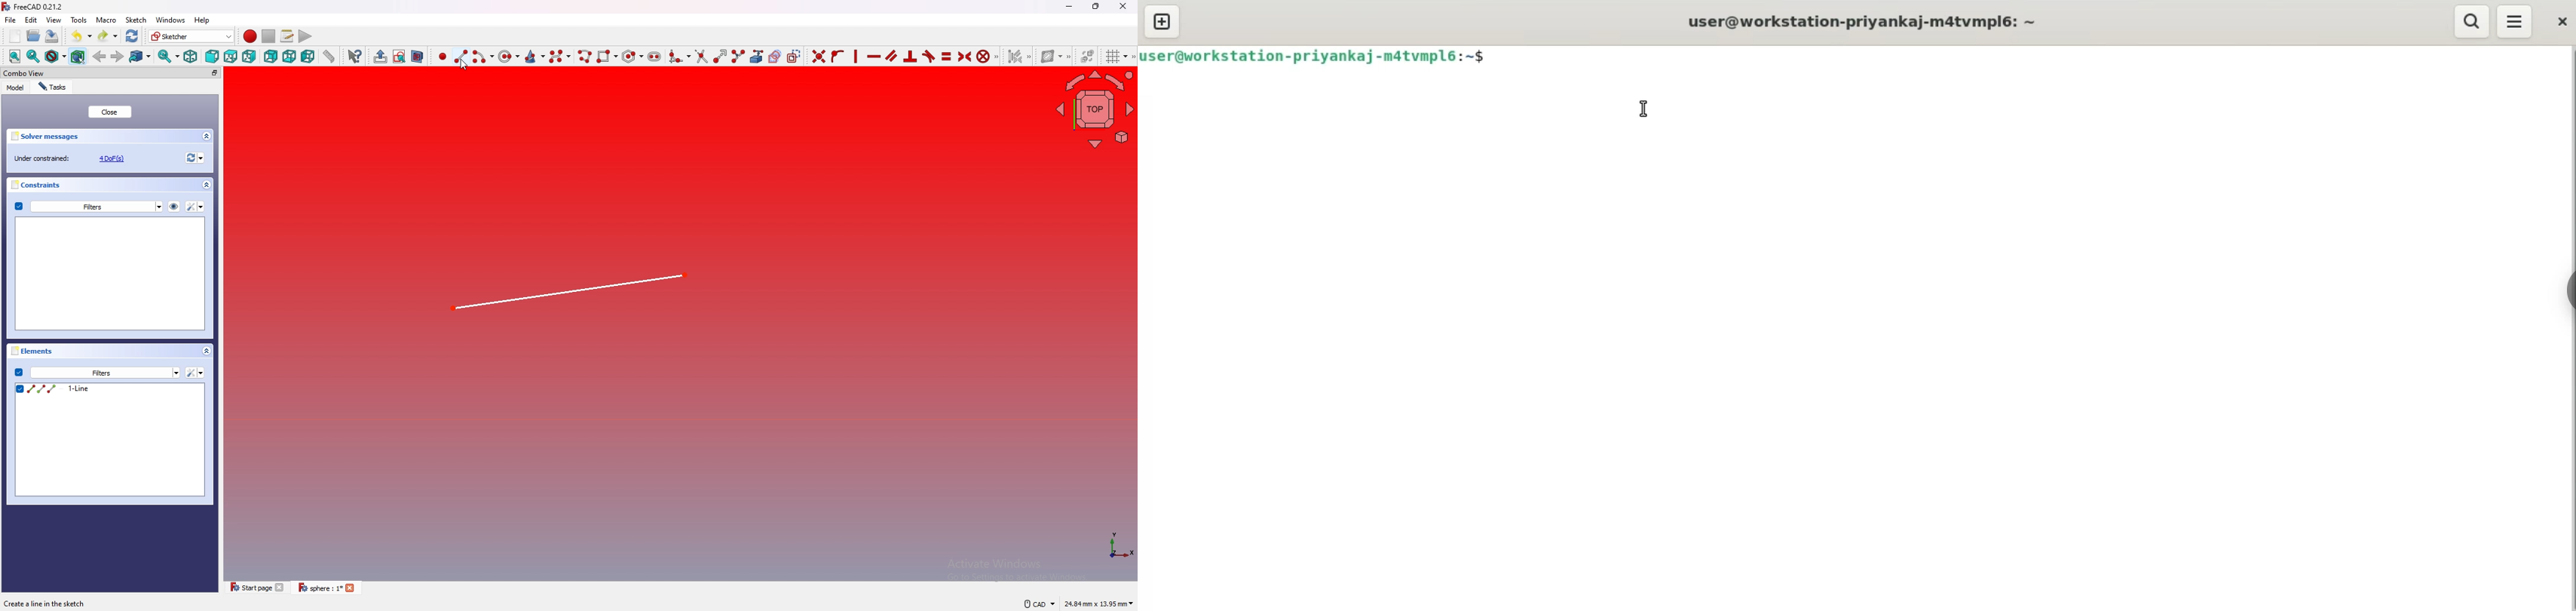  Describe the element at coordinates (719, 56) in the screenshot. I see `Extend edge` at that location.